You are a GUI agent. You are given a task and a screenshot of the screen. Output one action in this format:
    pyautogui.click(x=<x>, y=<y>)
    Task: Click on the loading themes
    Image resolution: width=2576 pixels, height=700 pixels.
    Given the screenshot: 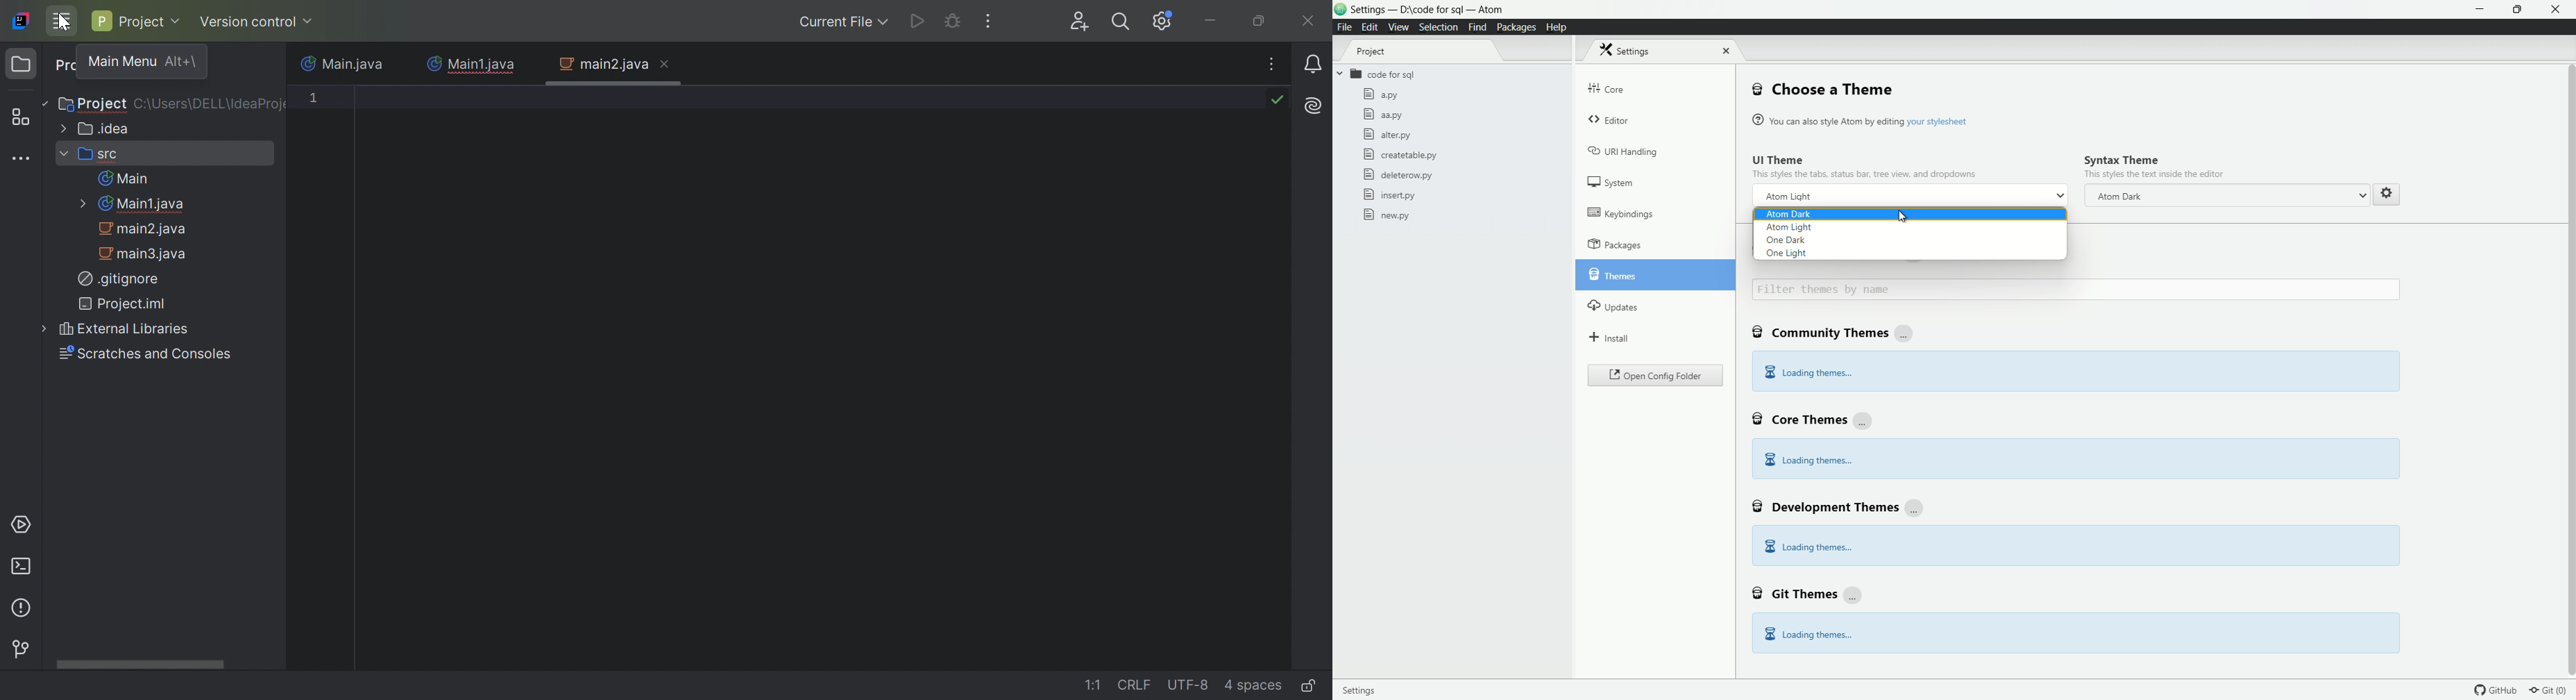 What is the action you would take?
    pyautogui.click(x=1807, y=548)
    